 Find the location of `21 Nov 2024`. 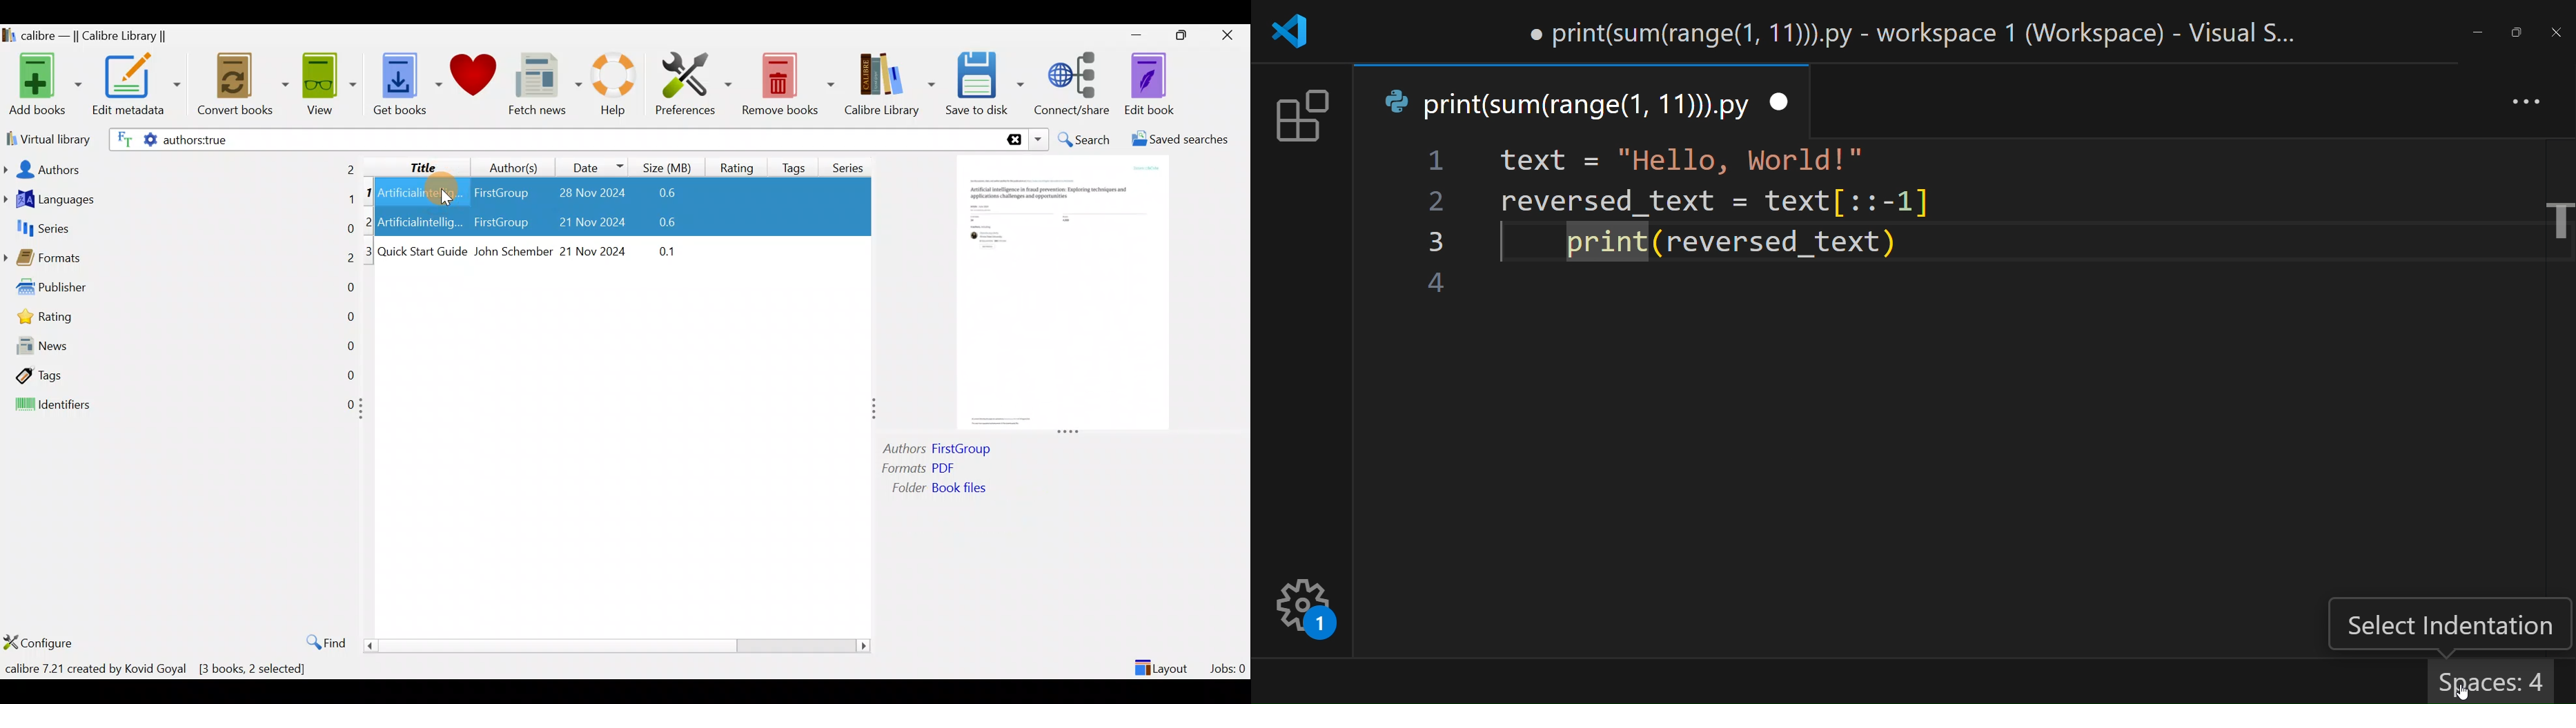

21 Nov 2024 is located at coordinates (583, 224).